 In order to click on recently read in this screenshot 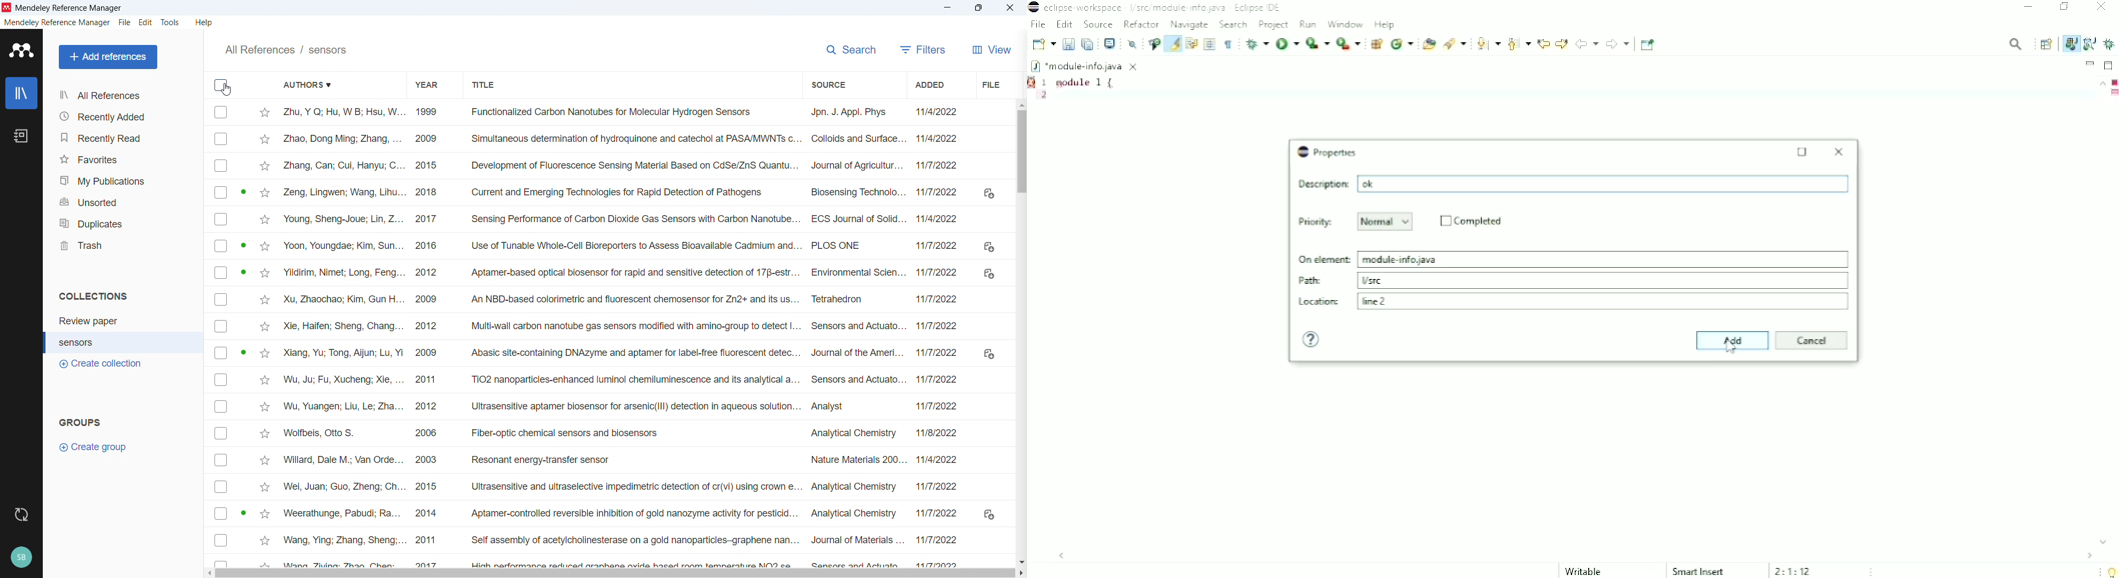, I will do `click(123, 138)`.